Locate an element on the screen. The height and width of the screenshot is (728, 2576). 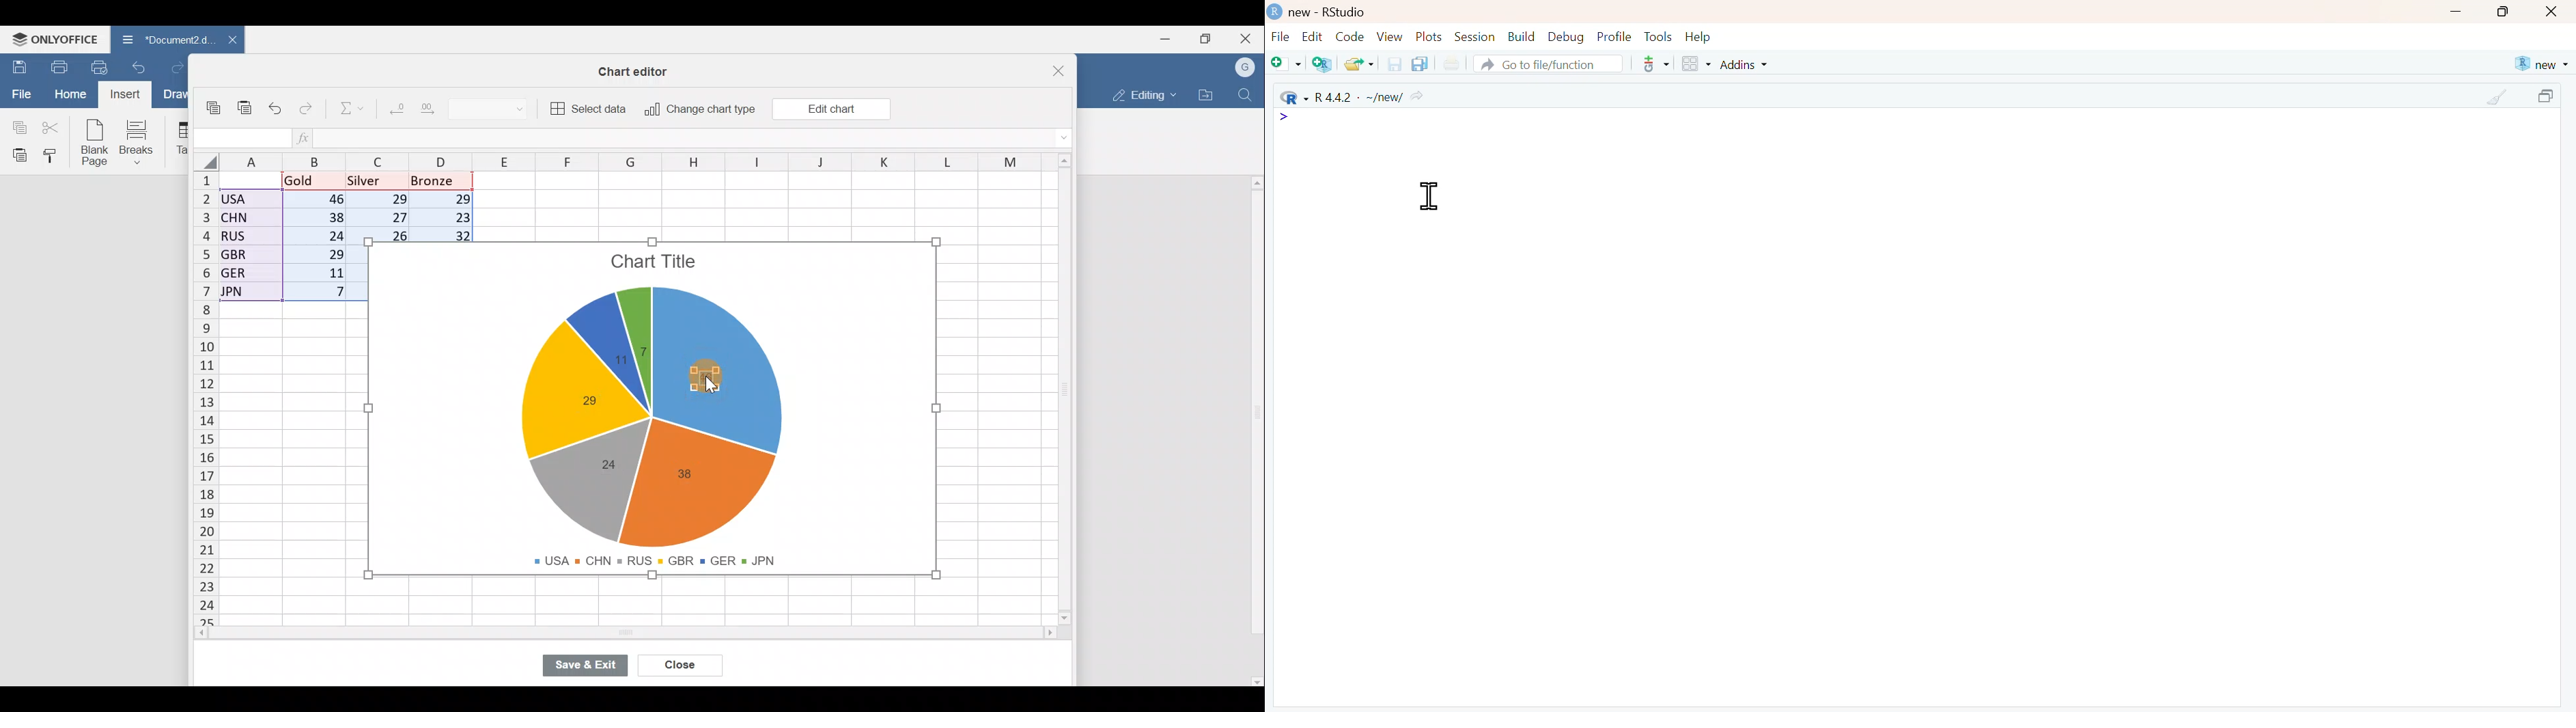
Save the current document is located at coordinates (1395, 64).